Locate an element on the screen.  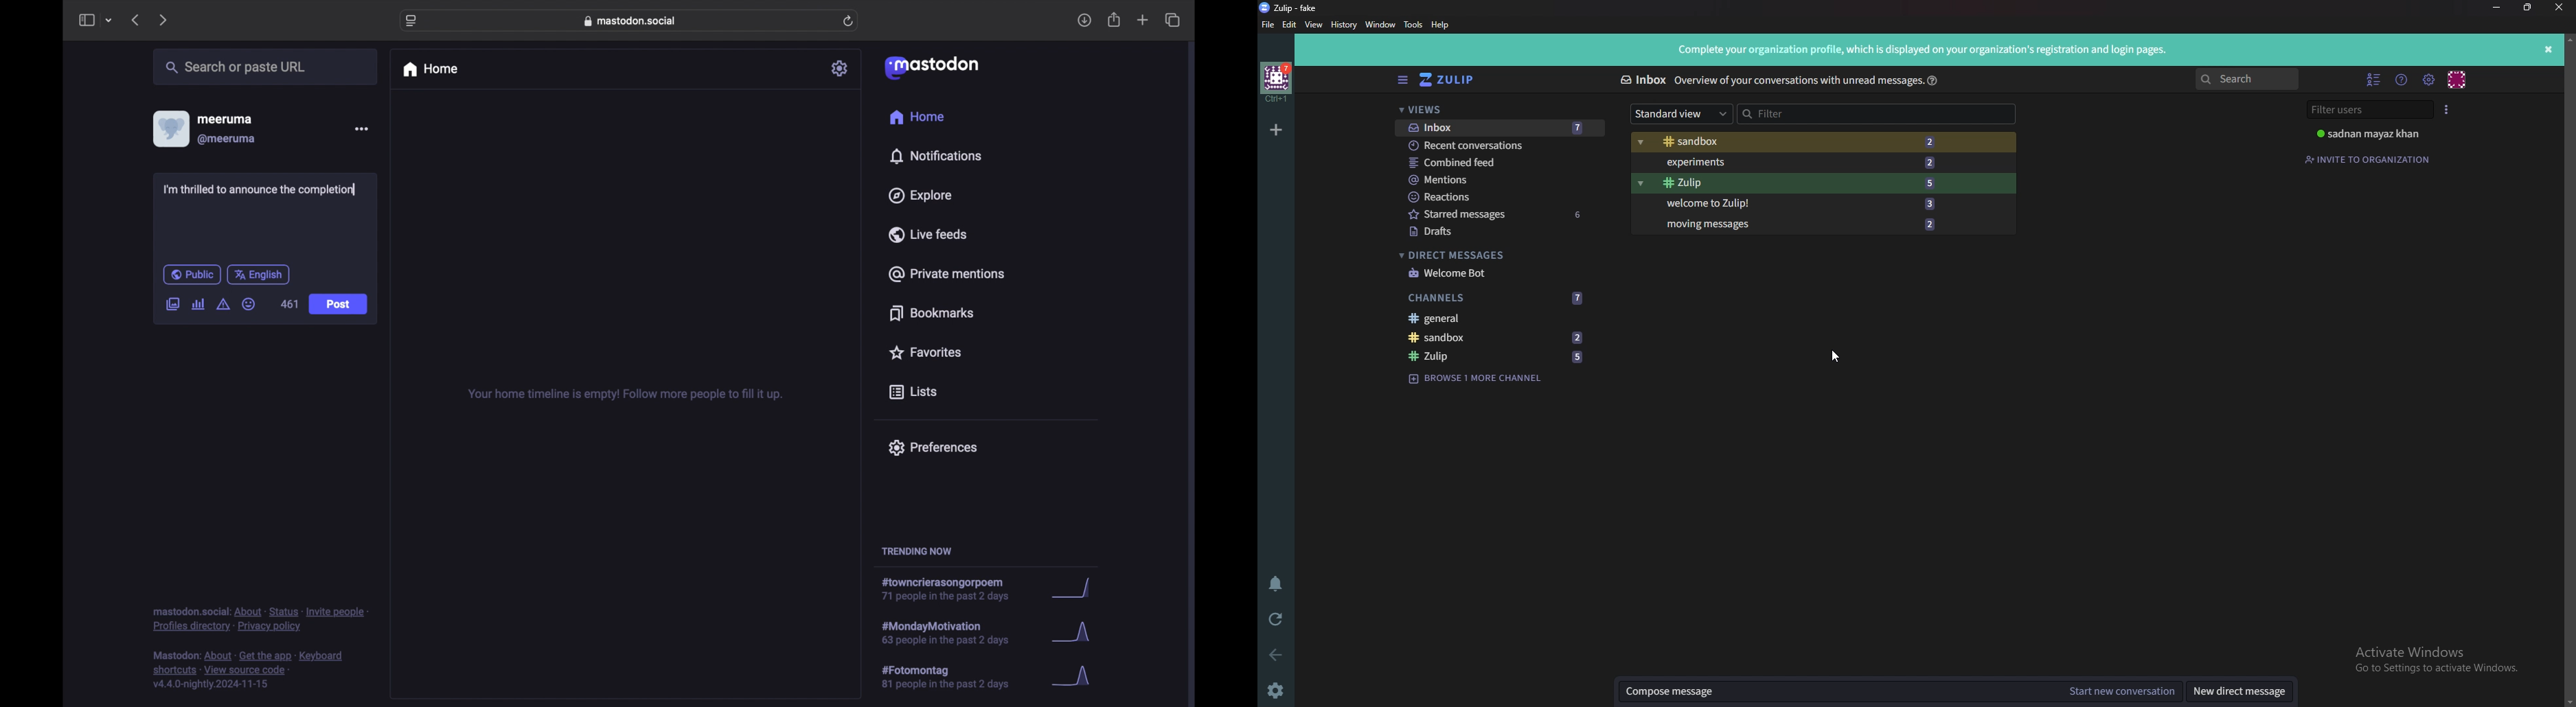
Filter users is located at coordinates (2367, 111).